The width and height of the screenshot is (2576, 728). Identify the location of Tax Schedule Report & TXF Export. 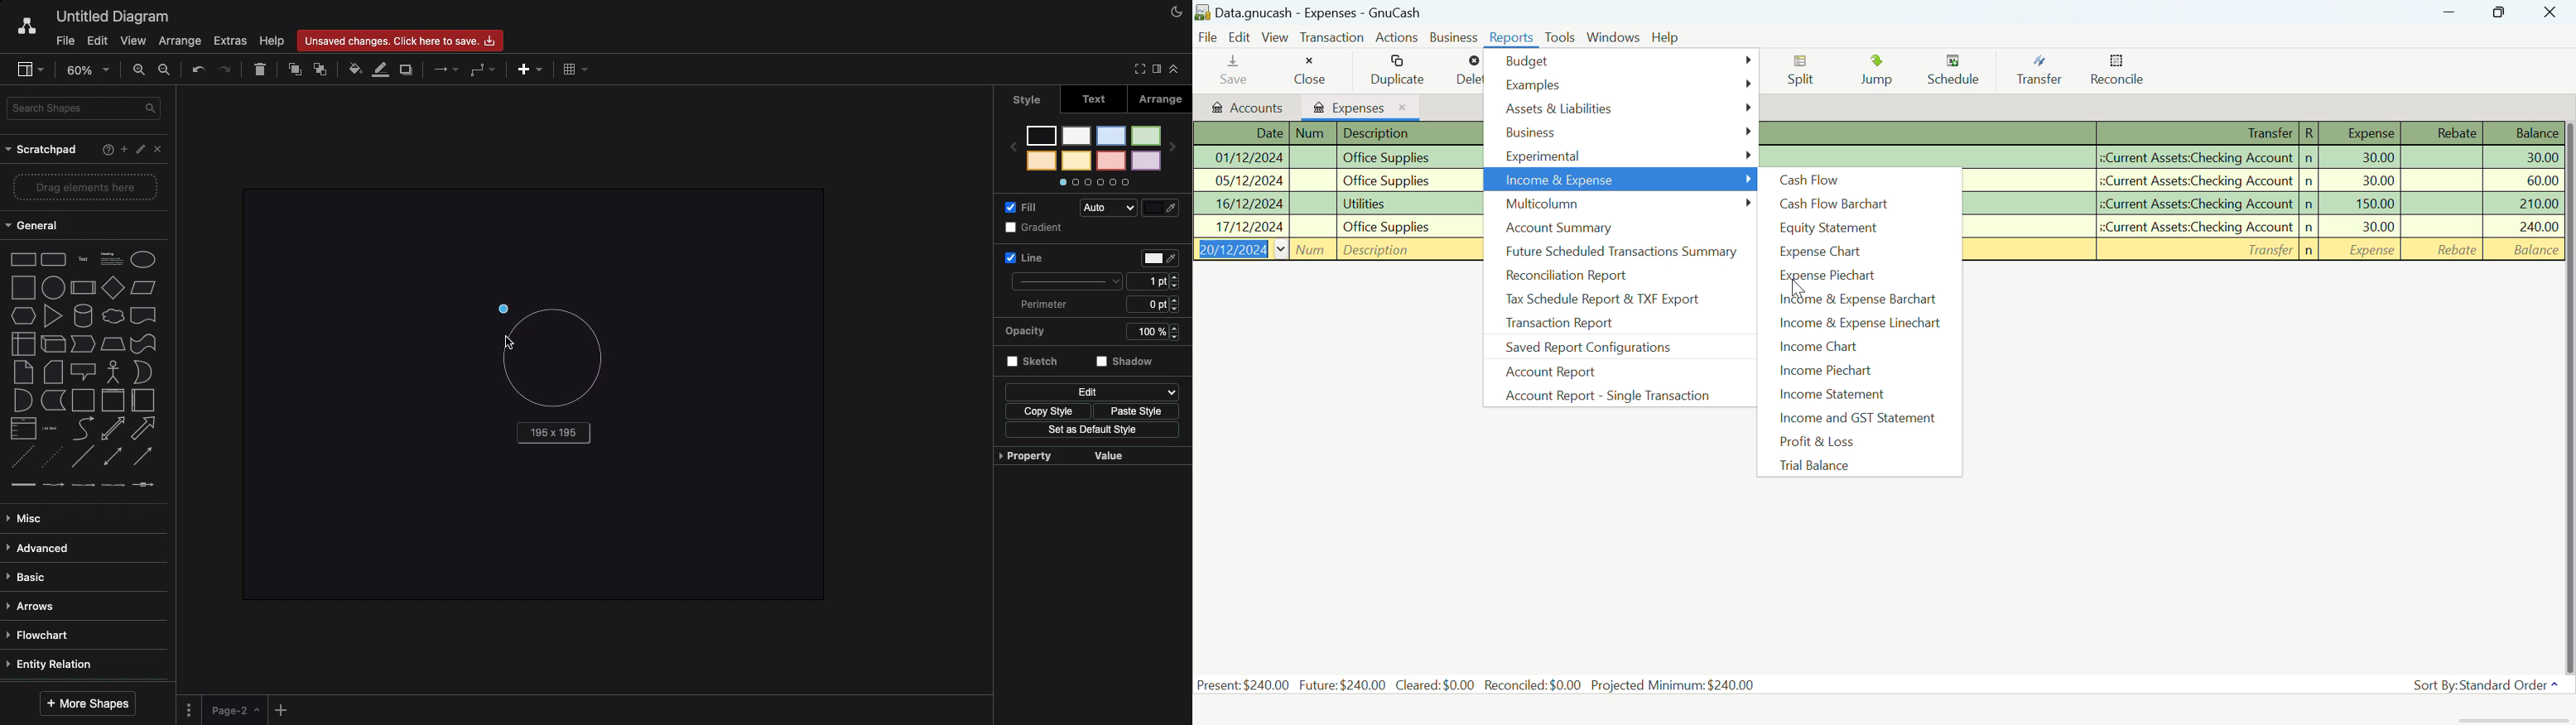
(1613, 301).